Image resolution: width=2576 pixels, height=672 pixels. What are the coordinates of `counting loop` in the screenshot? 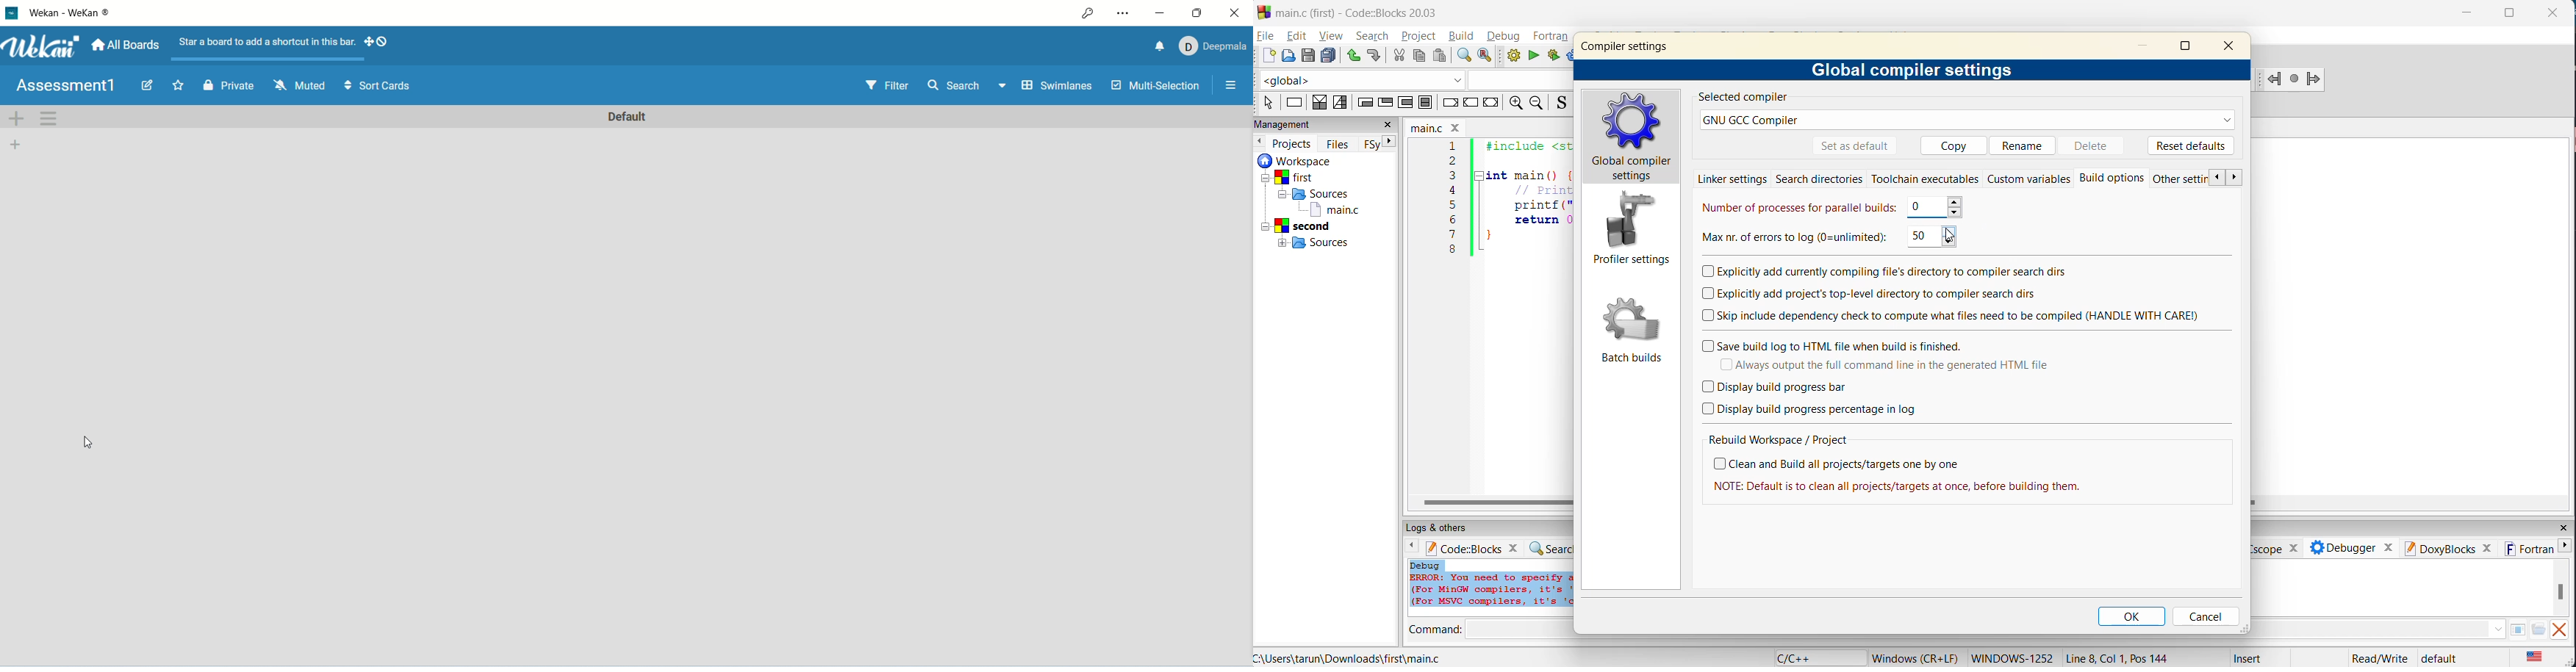 It's located at (1407, 104).